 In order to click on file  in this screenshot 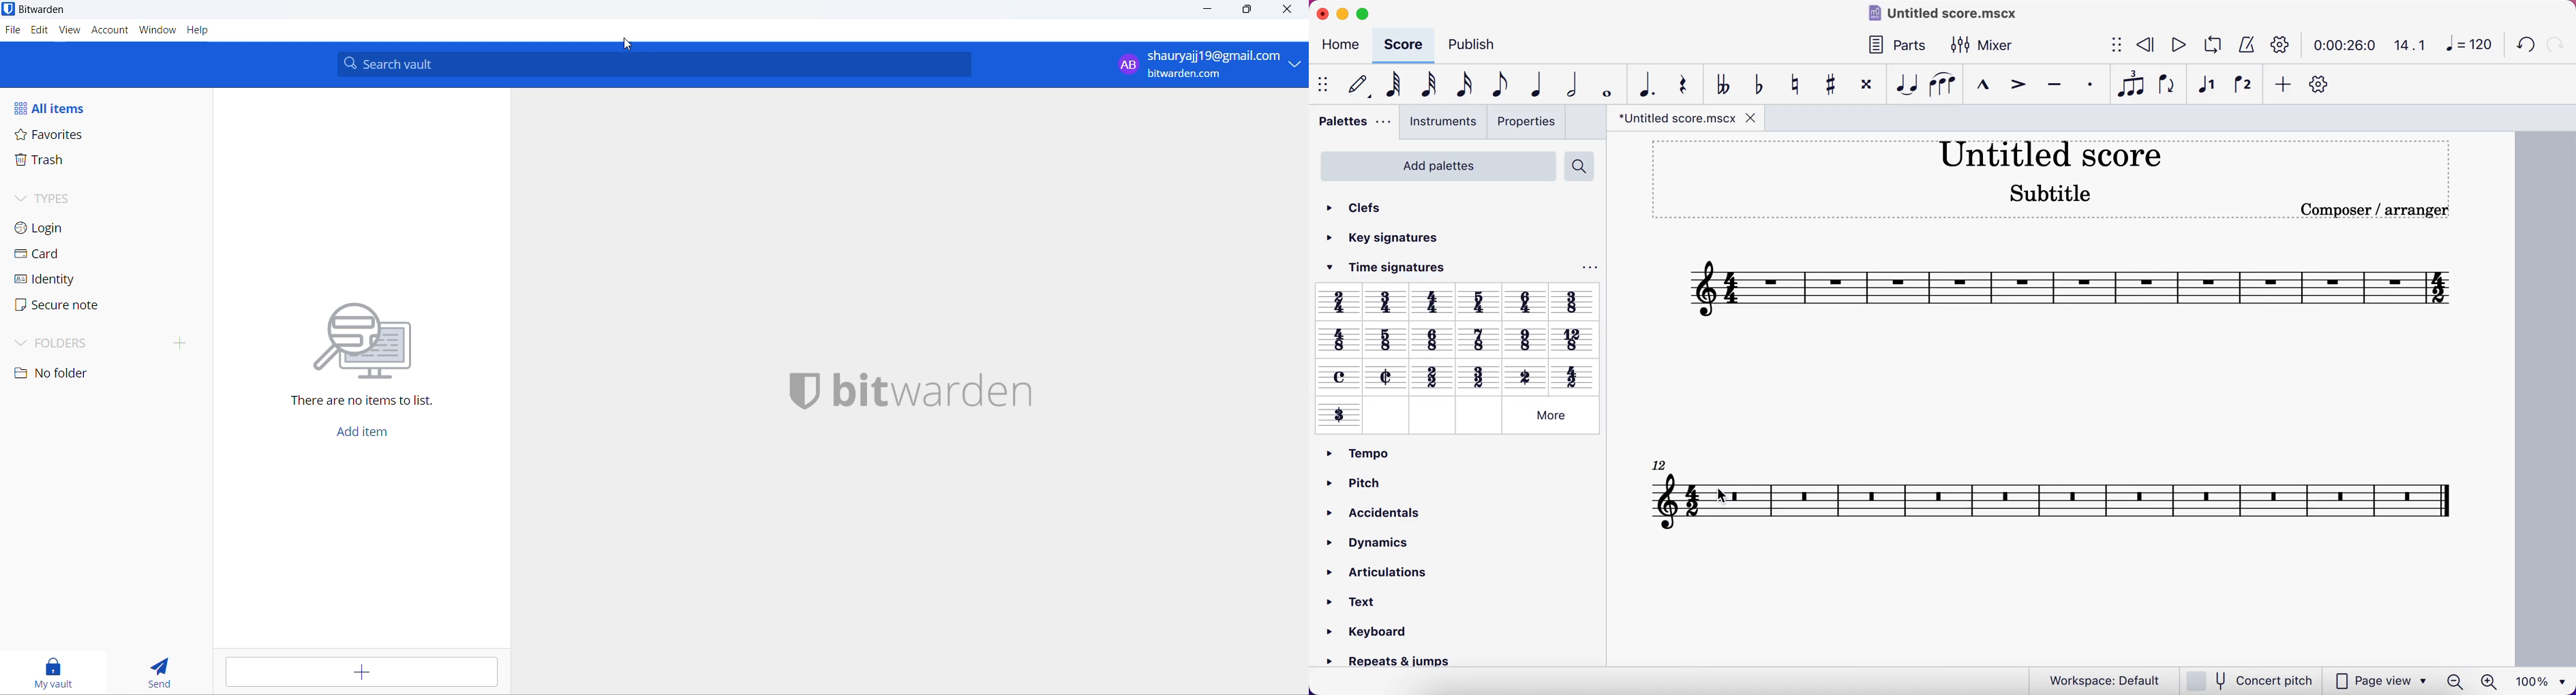, I will do `click(14, 32)`.